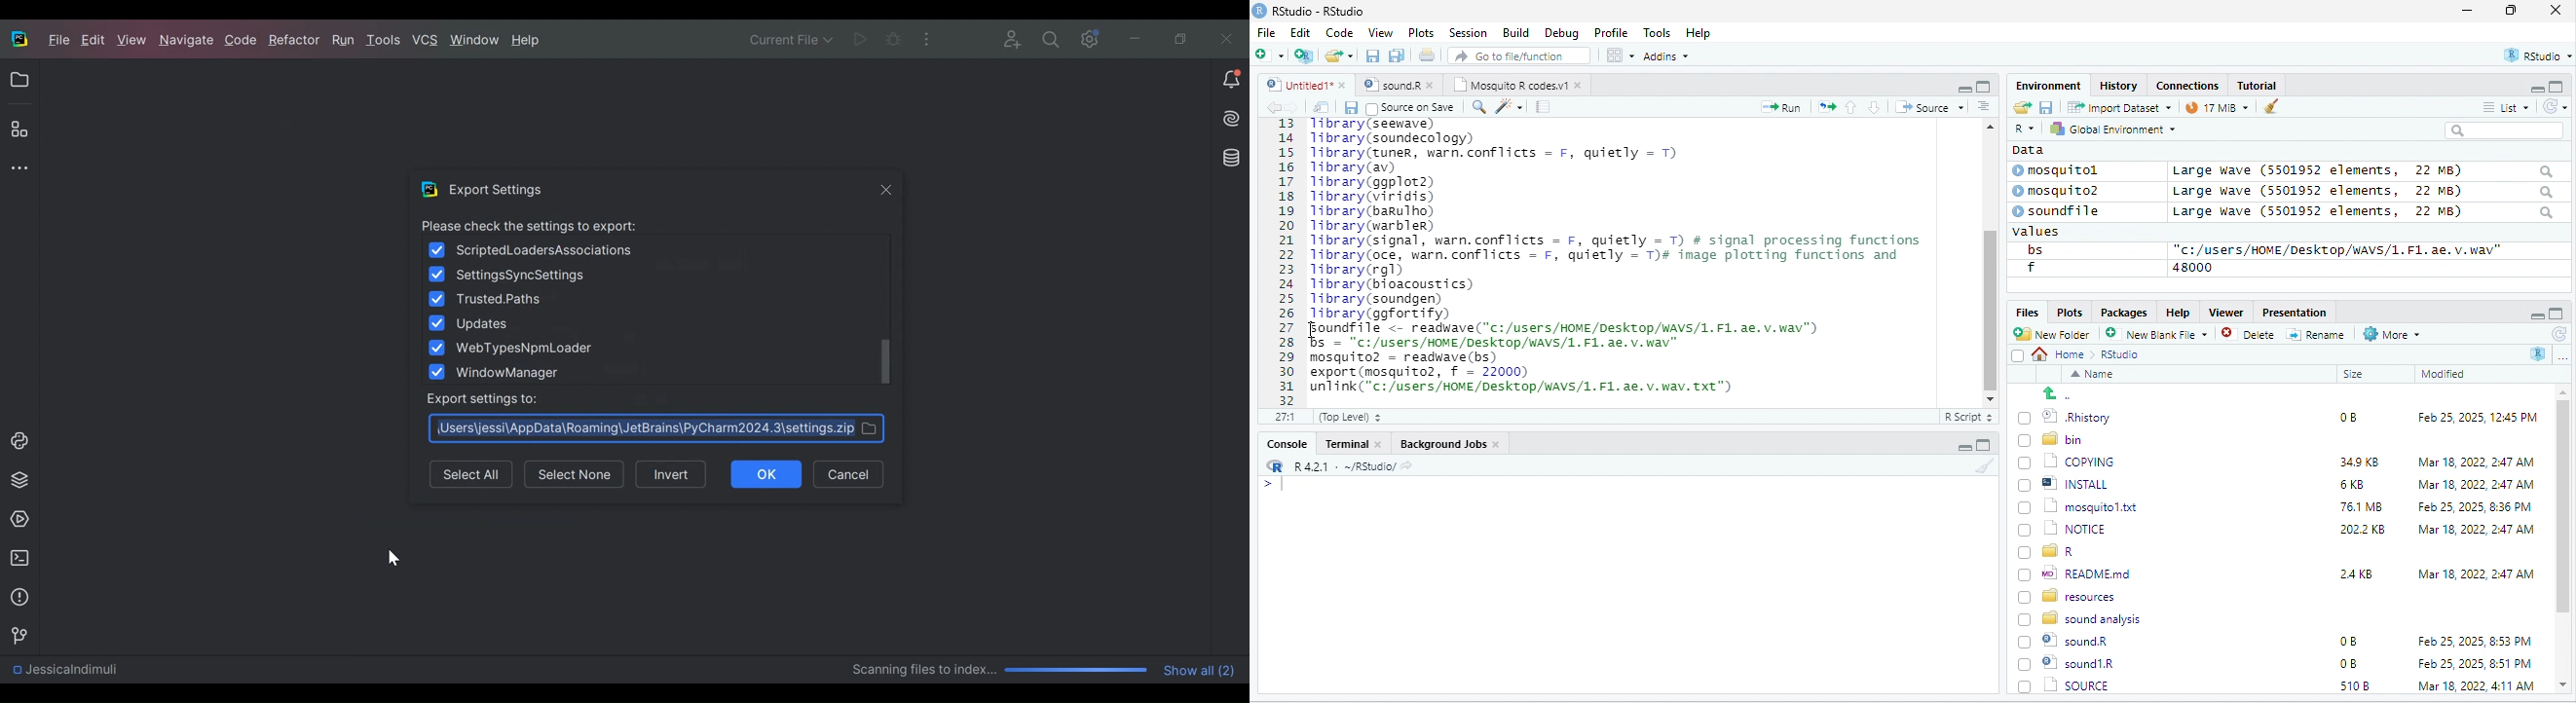 The image size is (2576, 728). Describe the element at coordinates (2127, 312) in the screenshot. I see `Packages` at that location.